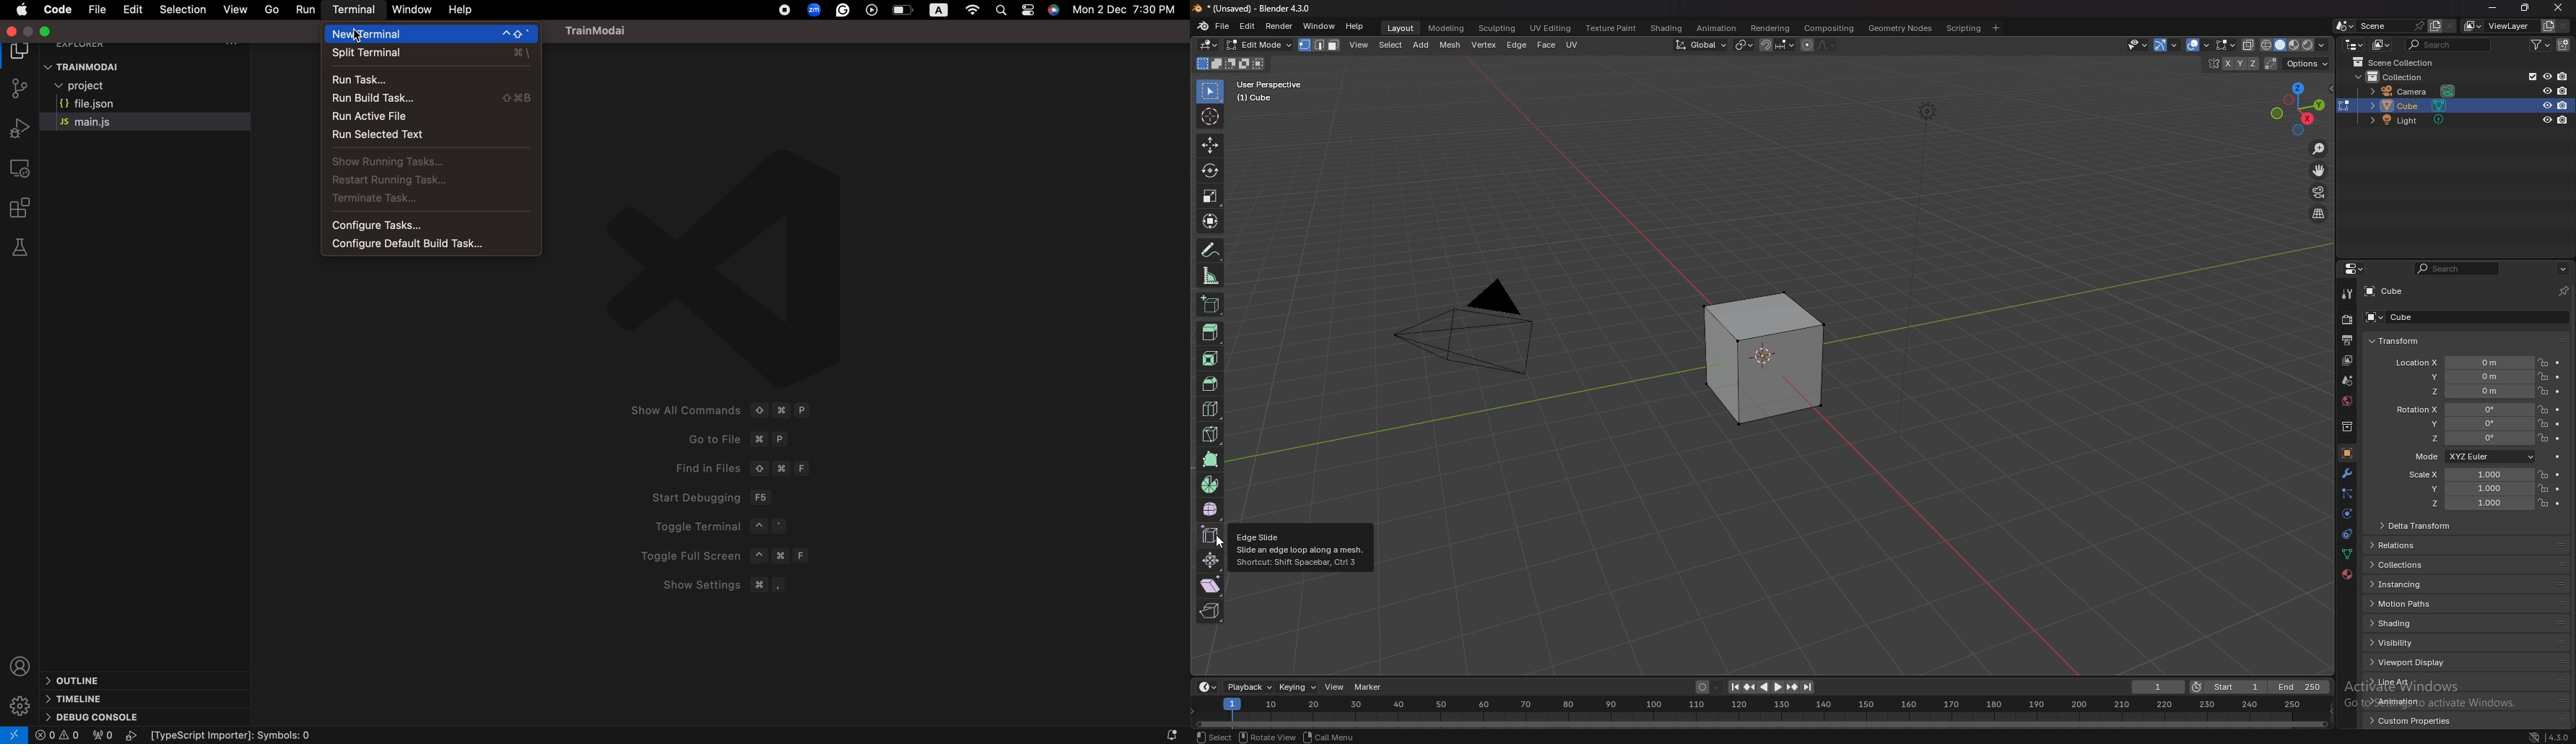 This screenshot has height=756, width=2576. Describe the element at coordinates (1416, 45) in the screenshot. I see `object` at that location.